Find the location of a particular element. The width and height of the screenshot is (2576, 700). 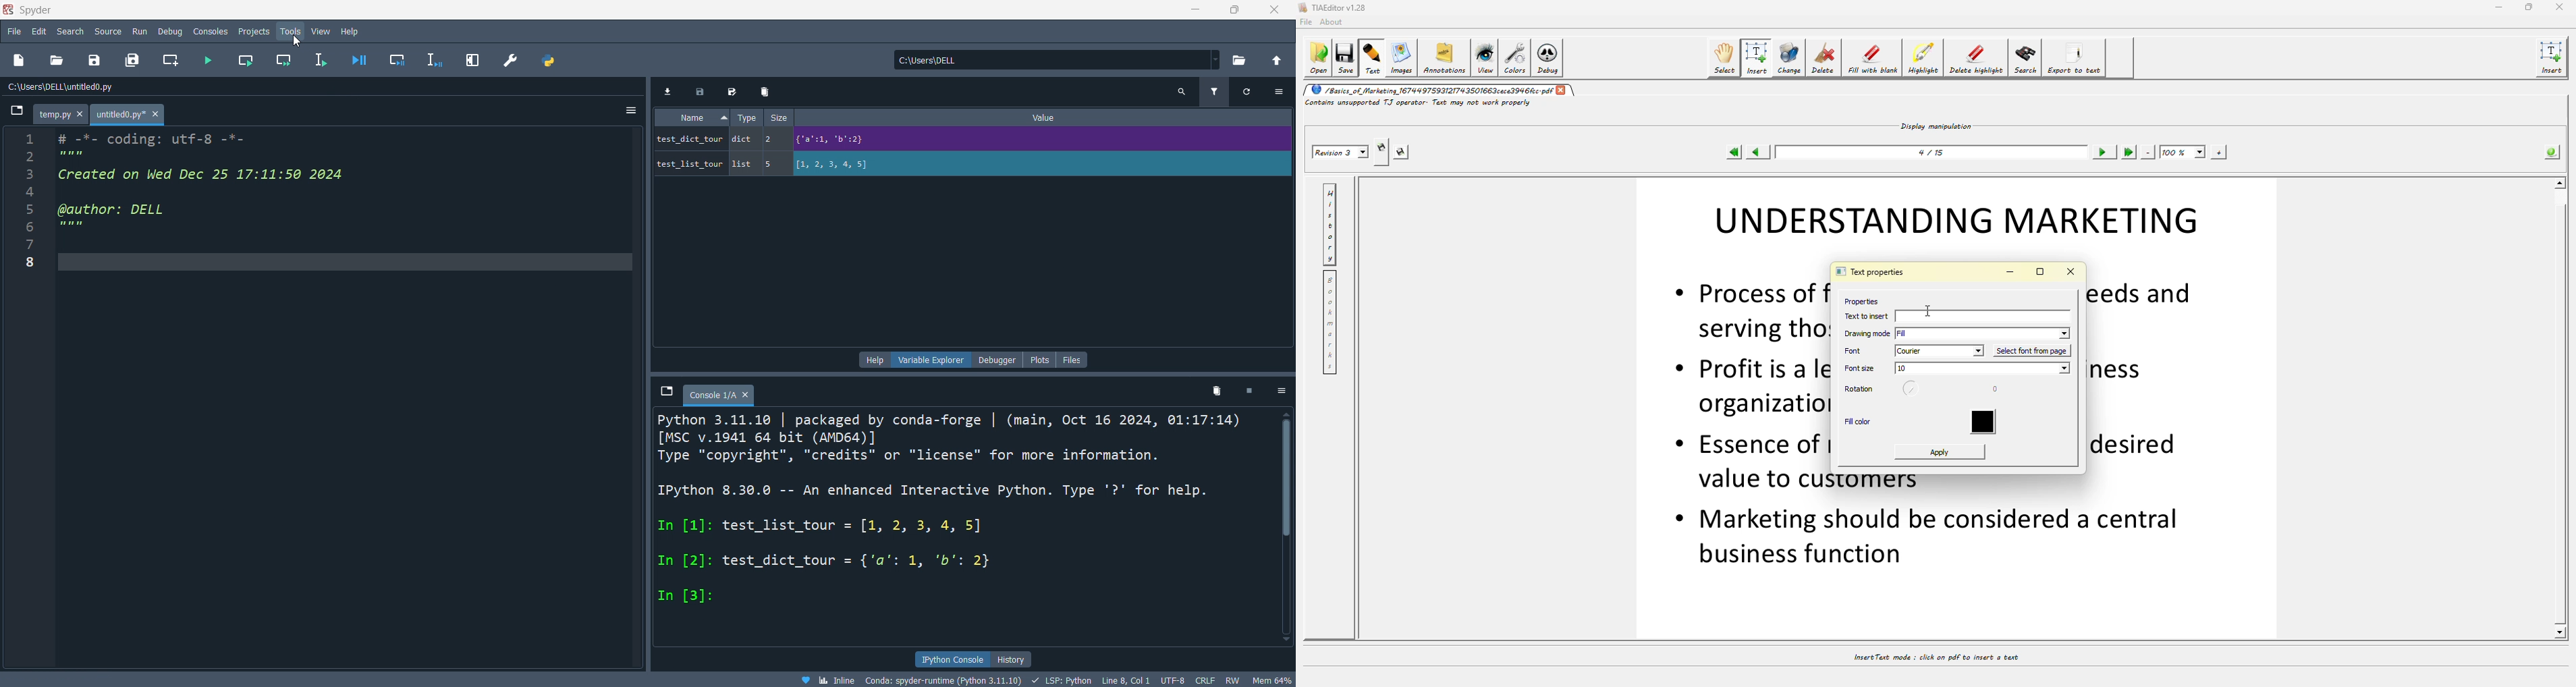

create cell is located at coordinates (171, 61).